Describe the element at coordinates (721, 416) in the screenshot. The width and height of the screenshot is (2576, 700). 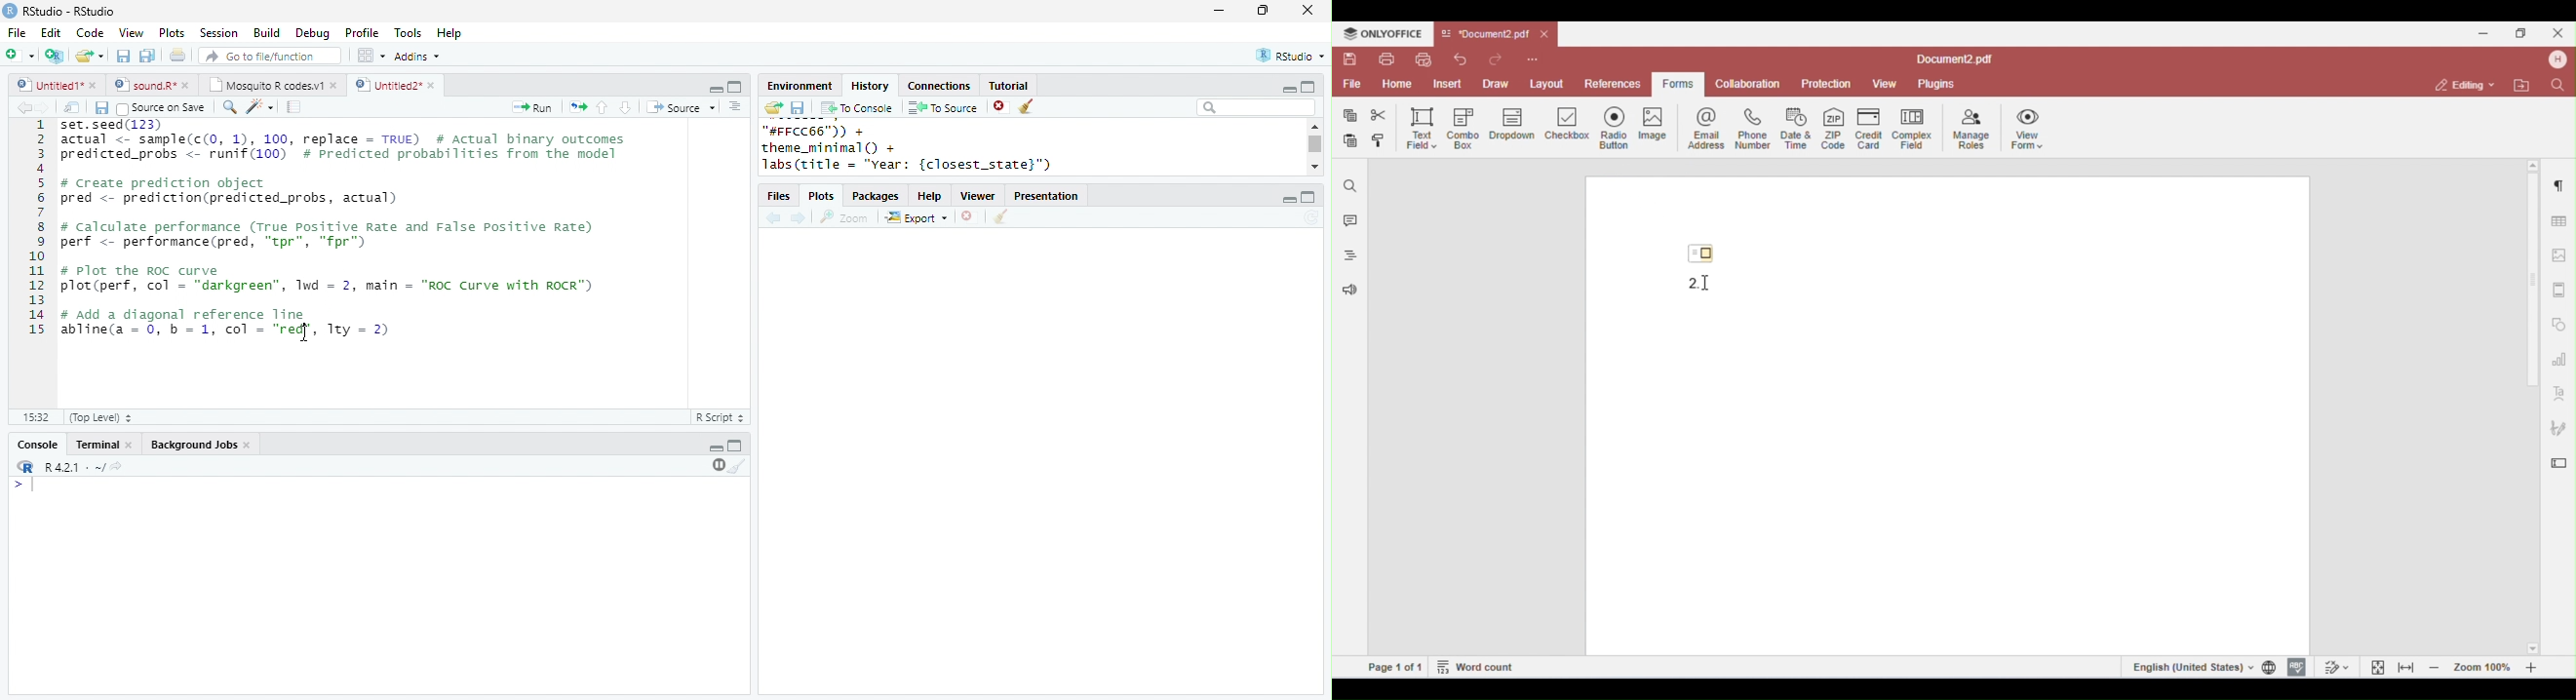
I see `R Script` at that location.